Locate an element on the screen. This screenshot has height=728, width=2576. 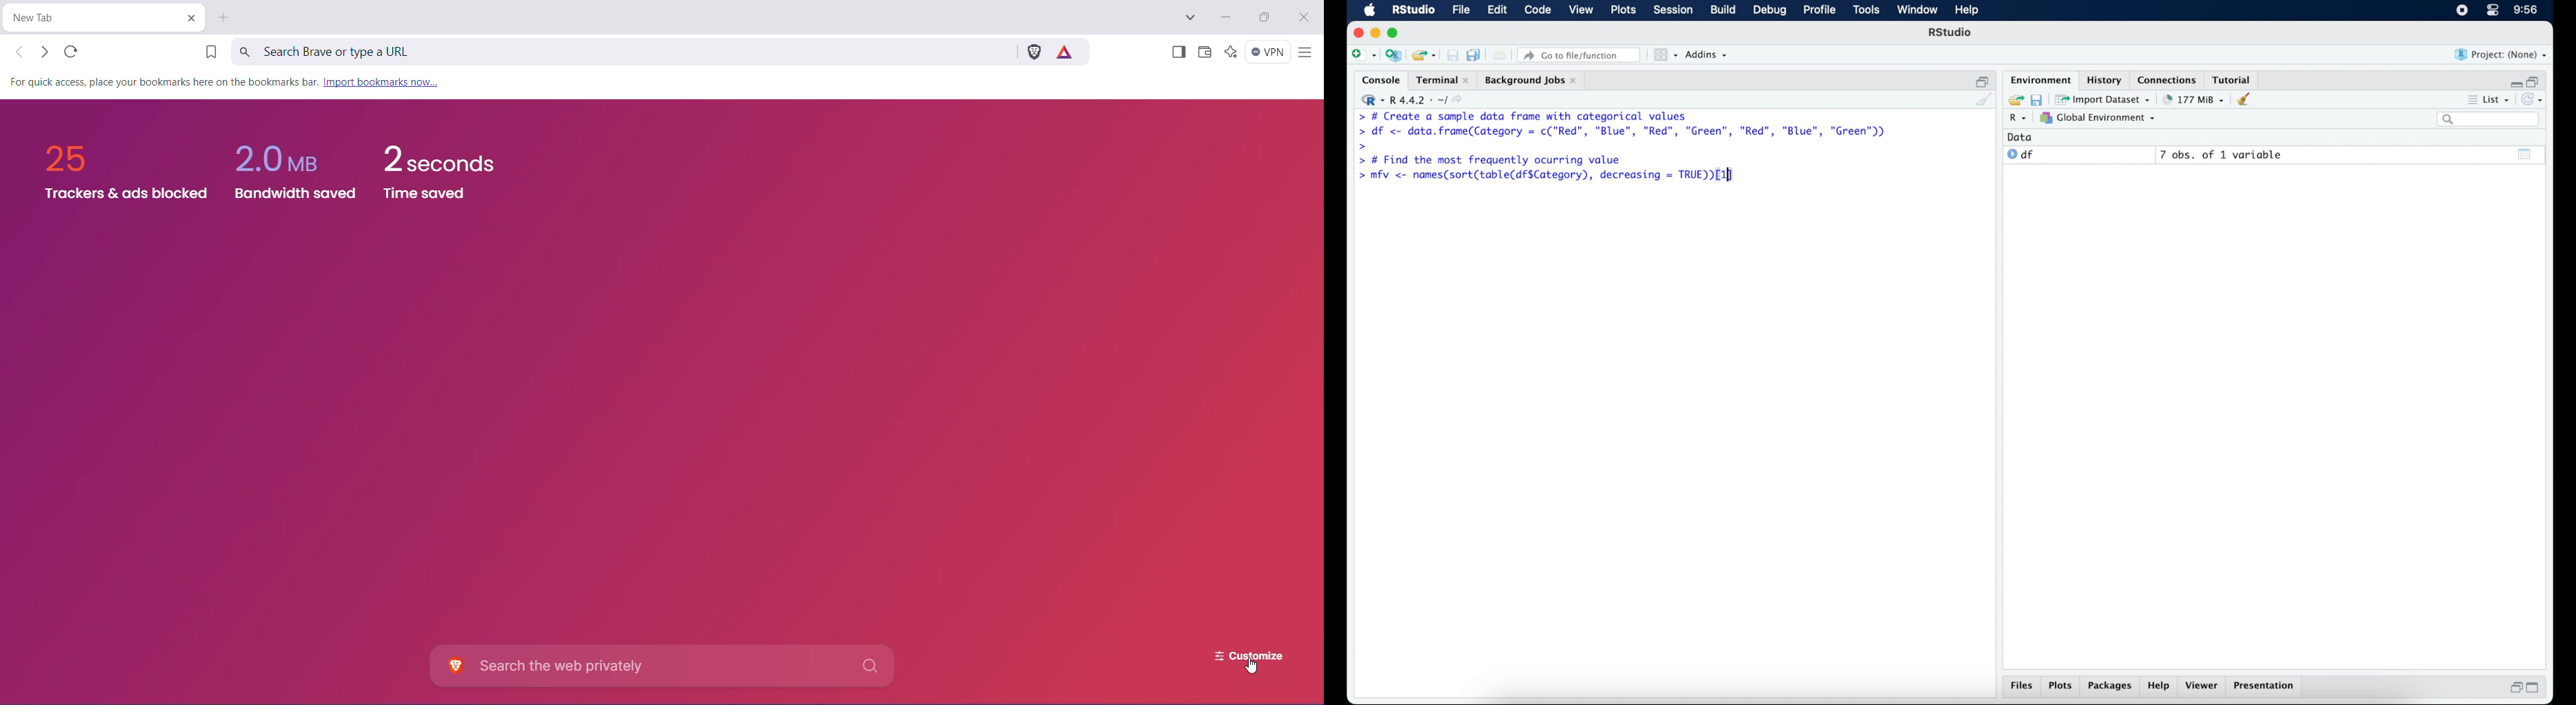
save is located at coordinates (2036, 100).